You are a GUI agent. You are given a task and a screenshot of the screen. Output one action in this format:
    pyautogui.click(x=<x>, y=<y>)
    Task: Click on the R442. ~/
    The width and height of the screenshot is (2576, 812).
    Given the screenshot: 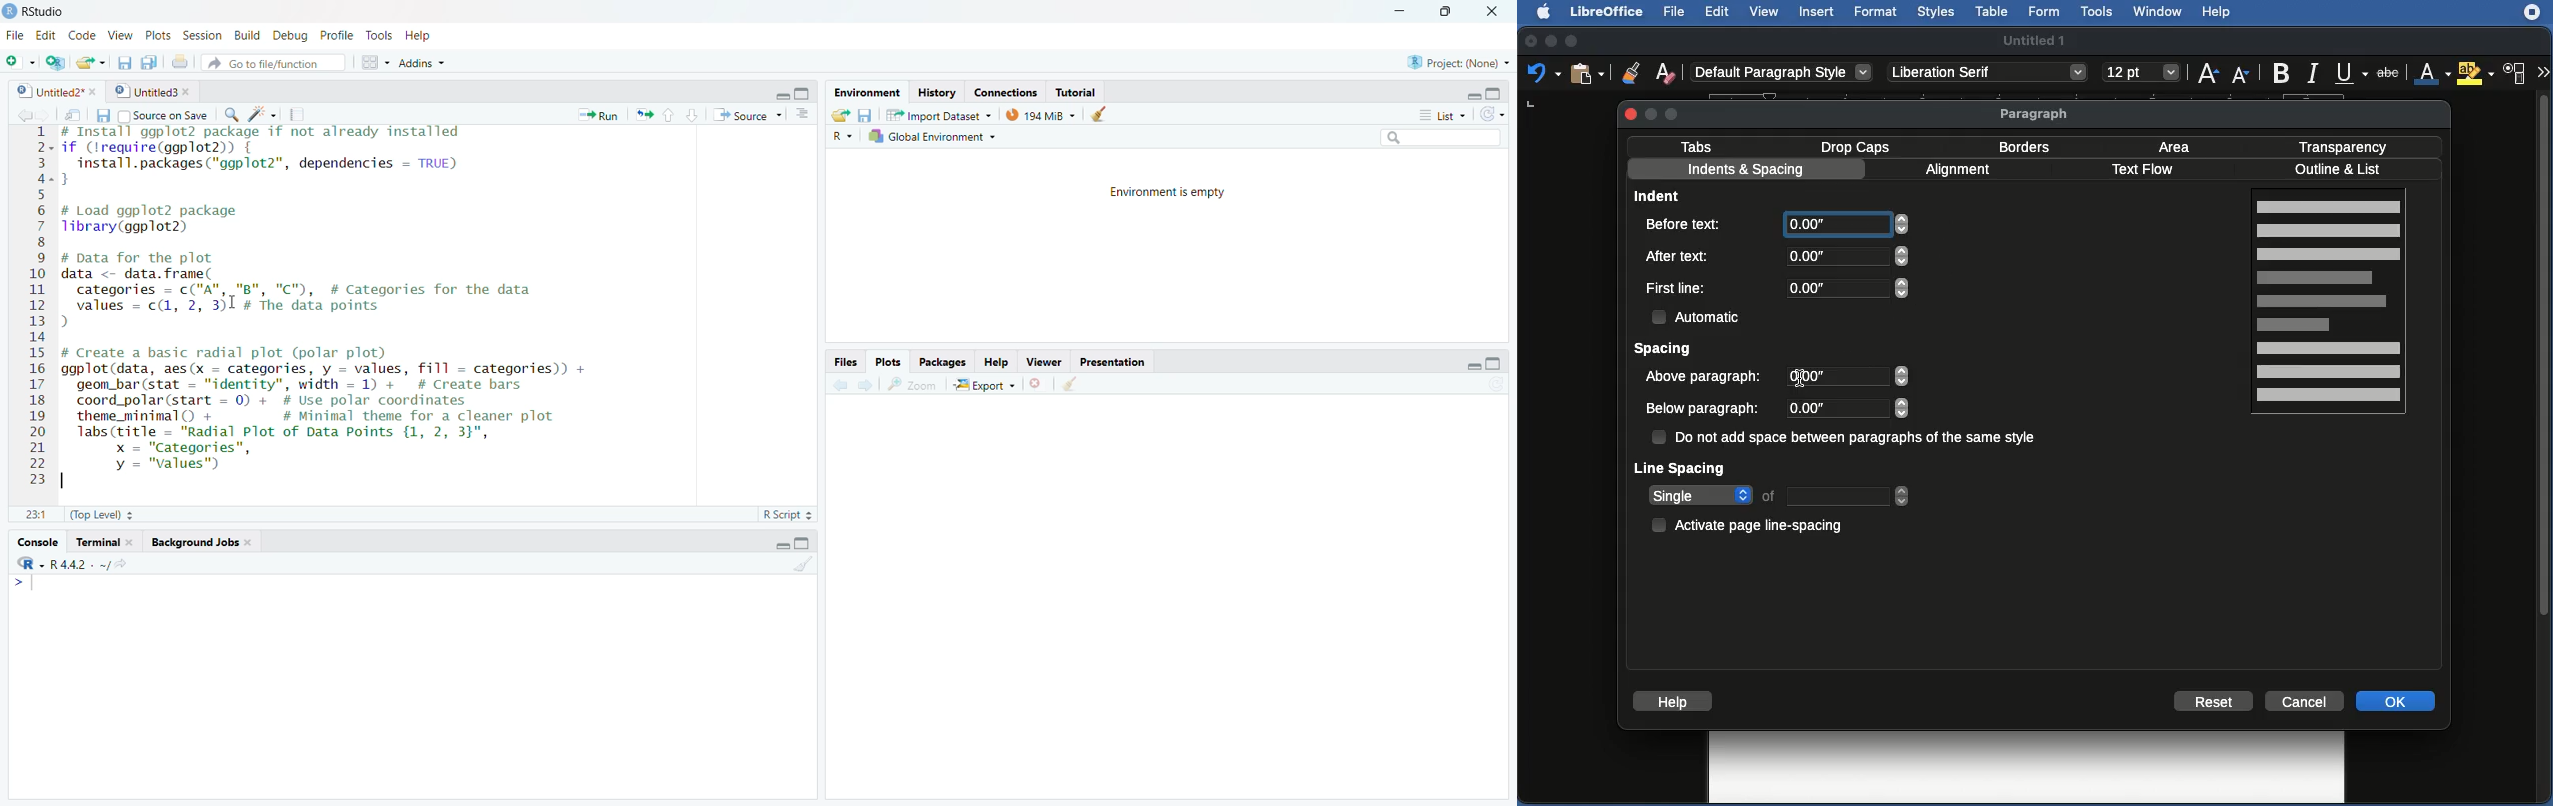 What is the action you would take?
    pyautogui.click(x=79, y=565)
    